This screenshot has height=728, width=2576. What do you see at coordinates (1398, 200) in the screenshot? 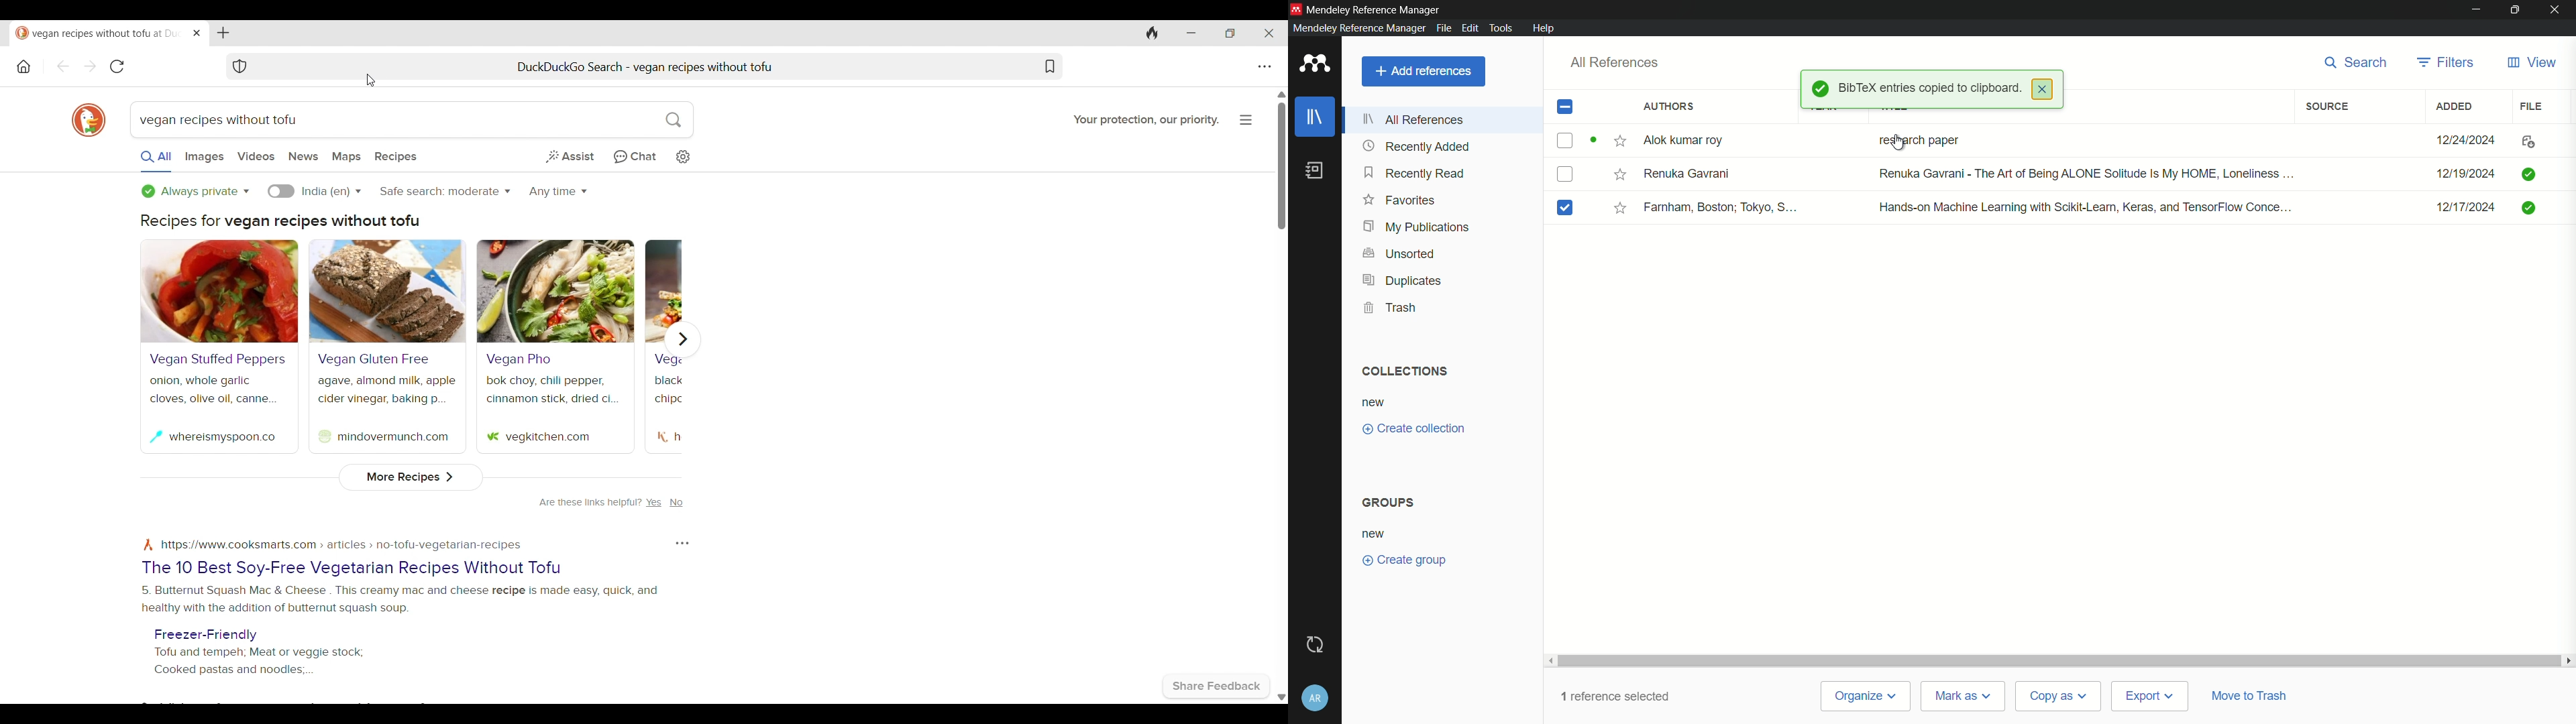
I see `favorites` at bounding box center [1398, 200].